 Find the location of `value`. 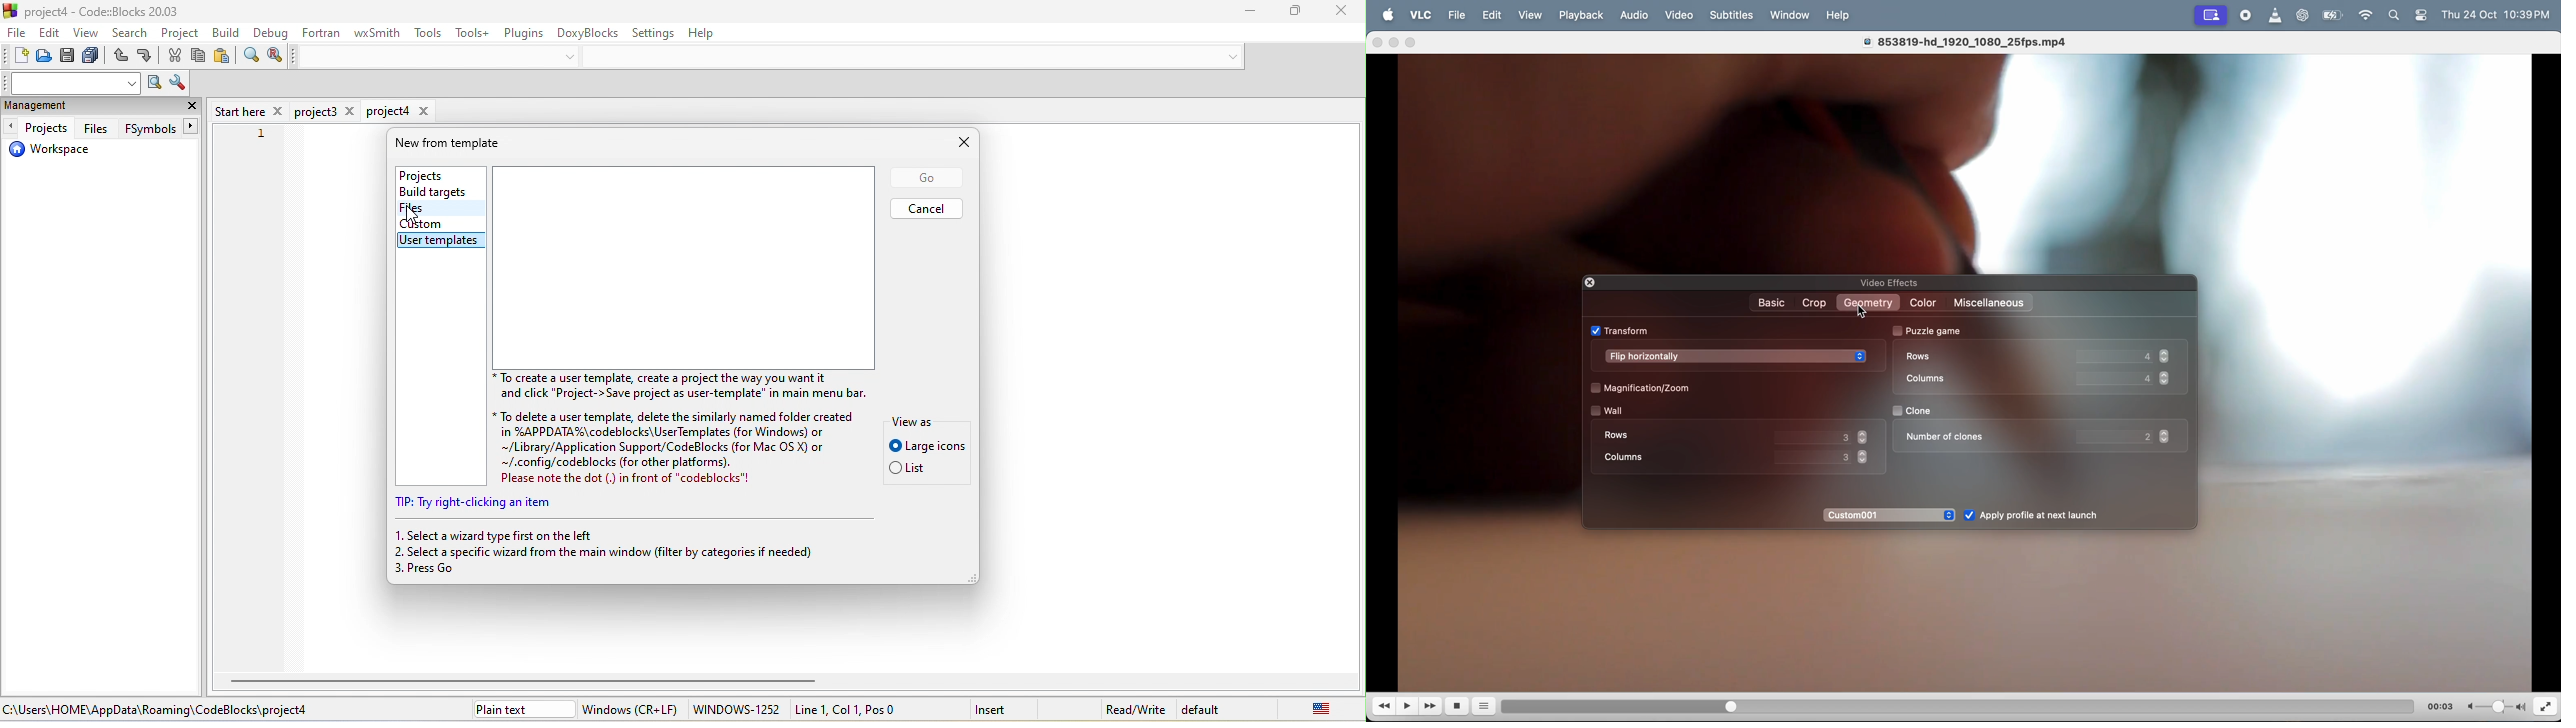

value is located at coordinates (2125, 438).